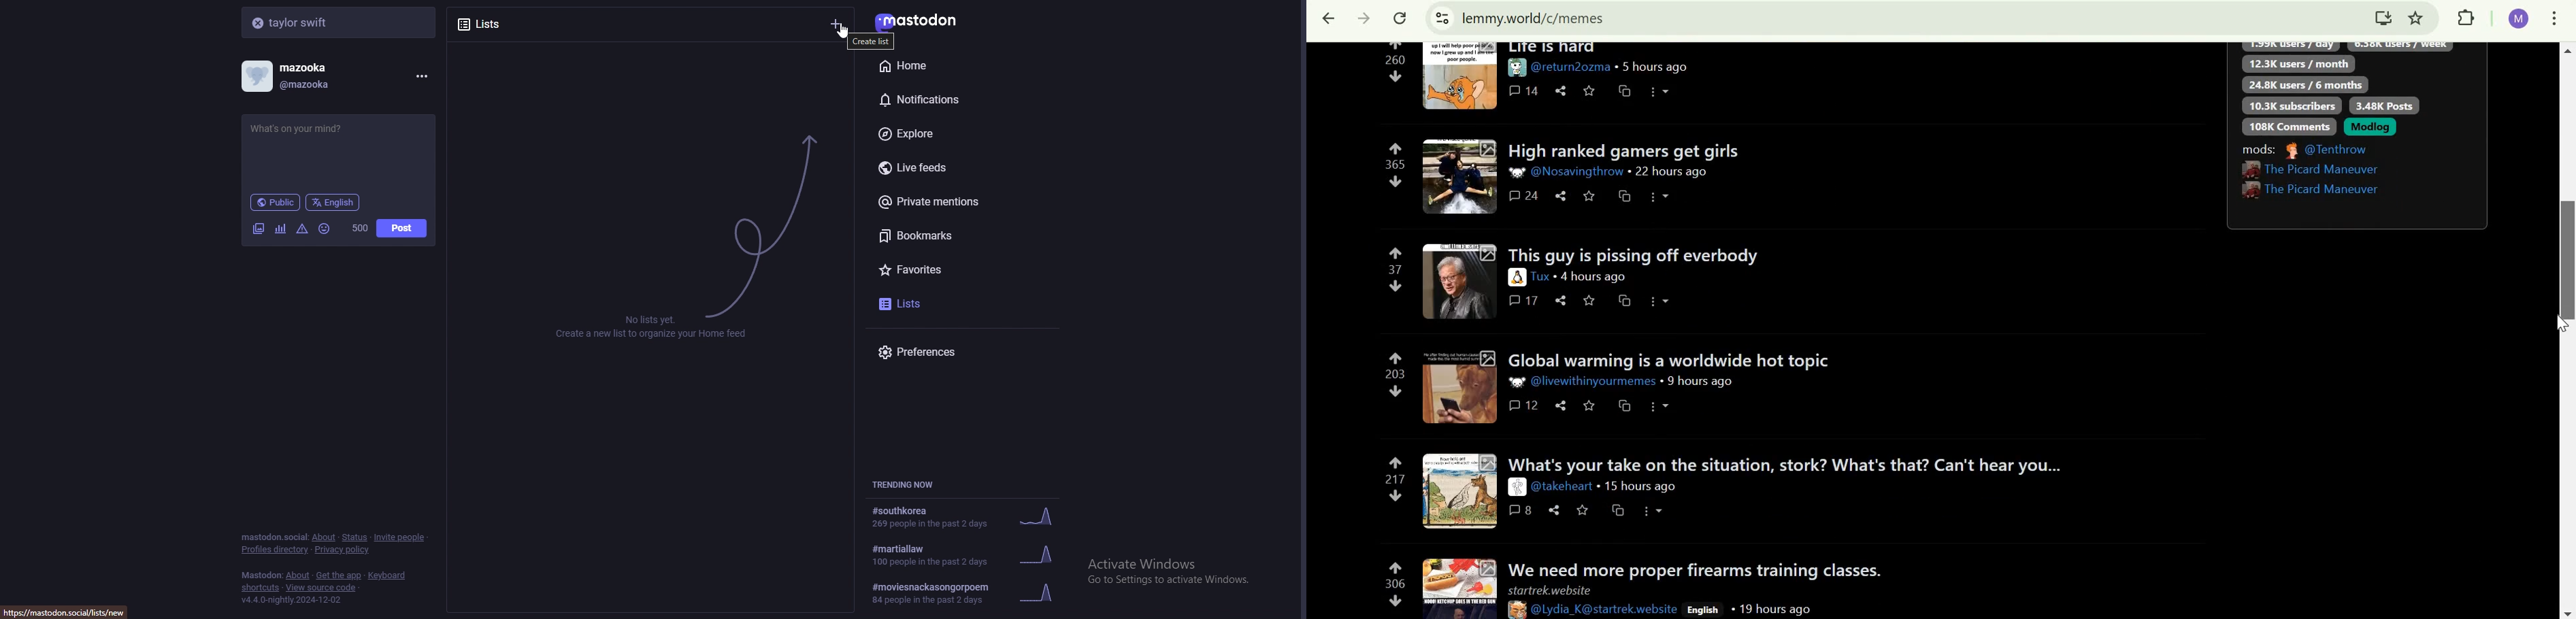 Image resolution: width=2576 pixels, height=644 pixels. What do you see at coordinates (946, 65) in the screenshot?
I see `home` at bounding box center [946, 65].